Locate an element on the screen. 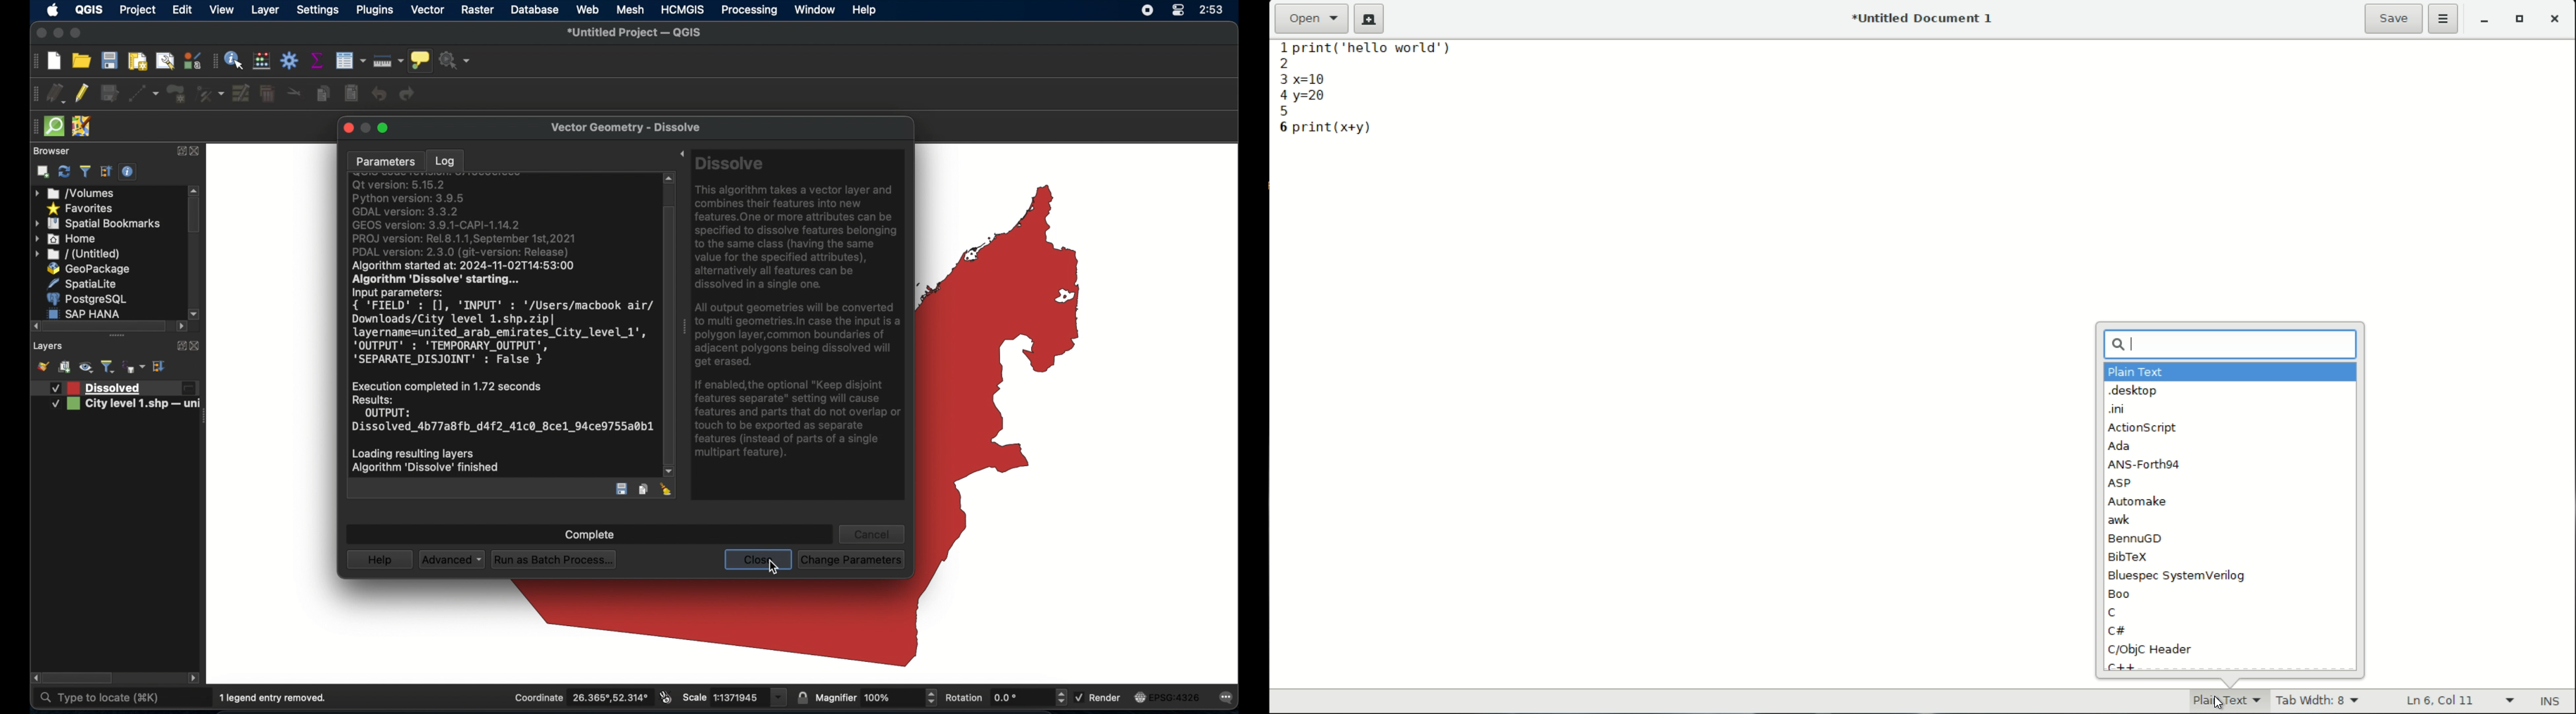 Image resolution: width=2576 pixels, height=728 pixels. 1 legend entry removed is located at coordinates (275, 698).